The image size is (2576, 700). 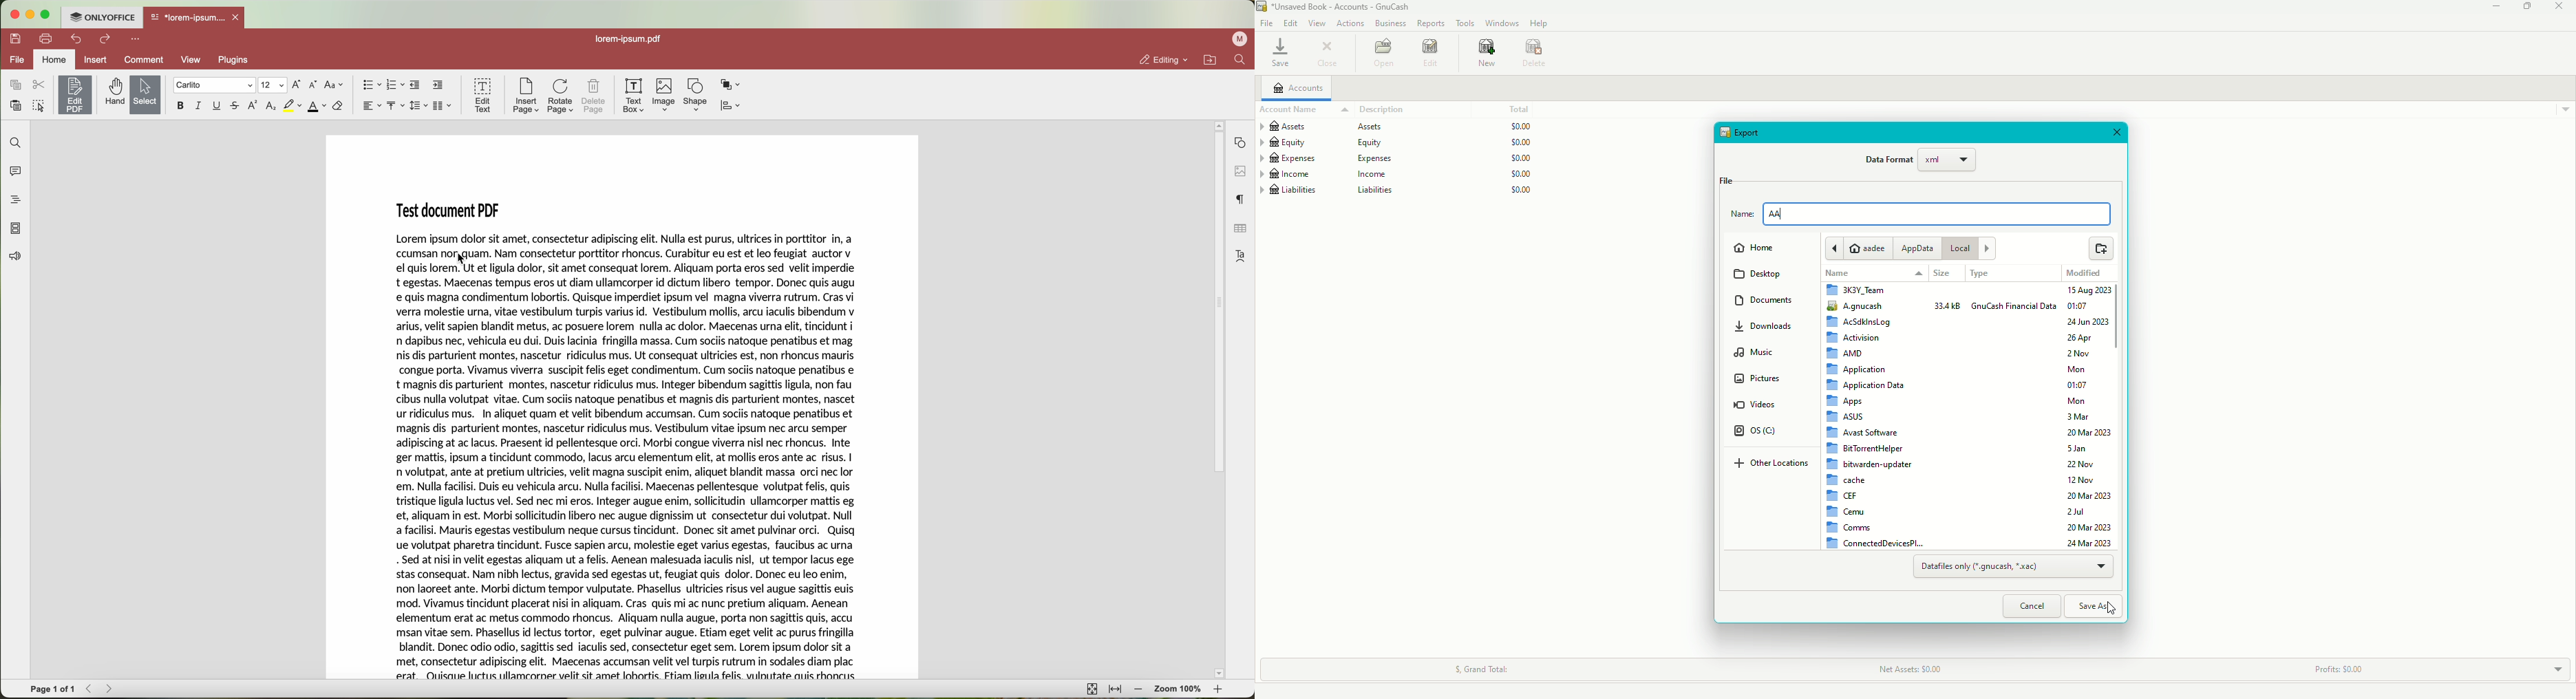 What do you see at coordinates (561, 97) in the screenshot?
I see `rotate page` at bounding box center [561, 97].